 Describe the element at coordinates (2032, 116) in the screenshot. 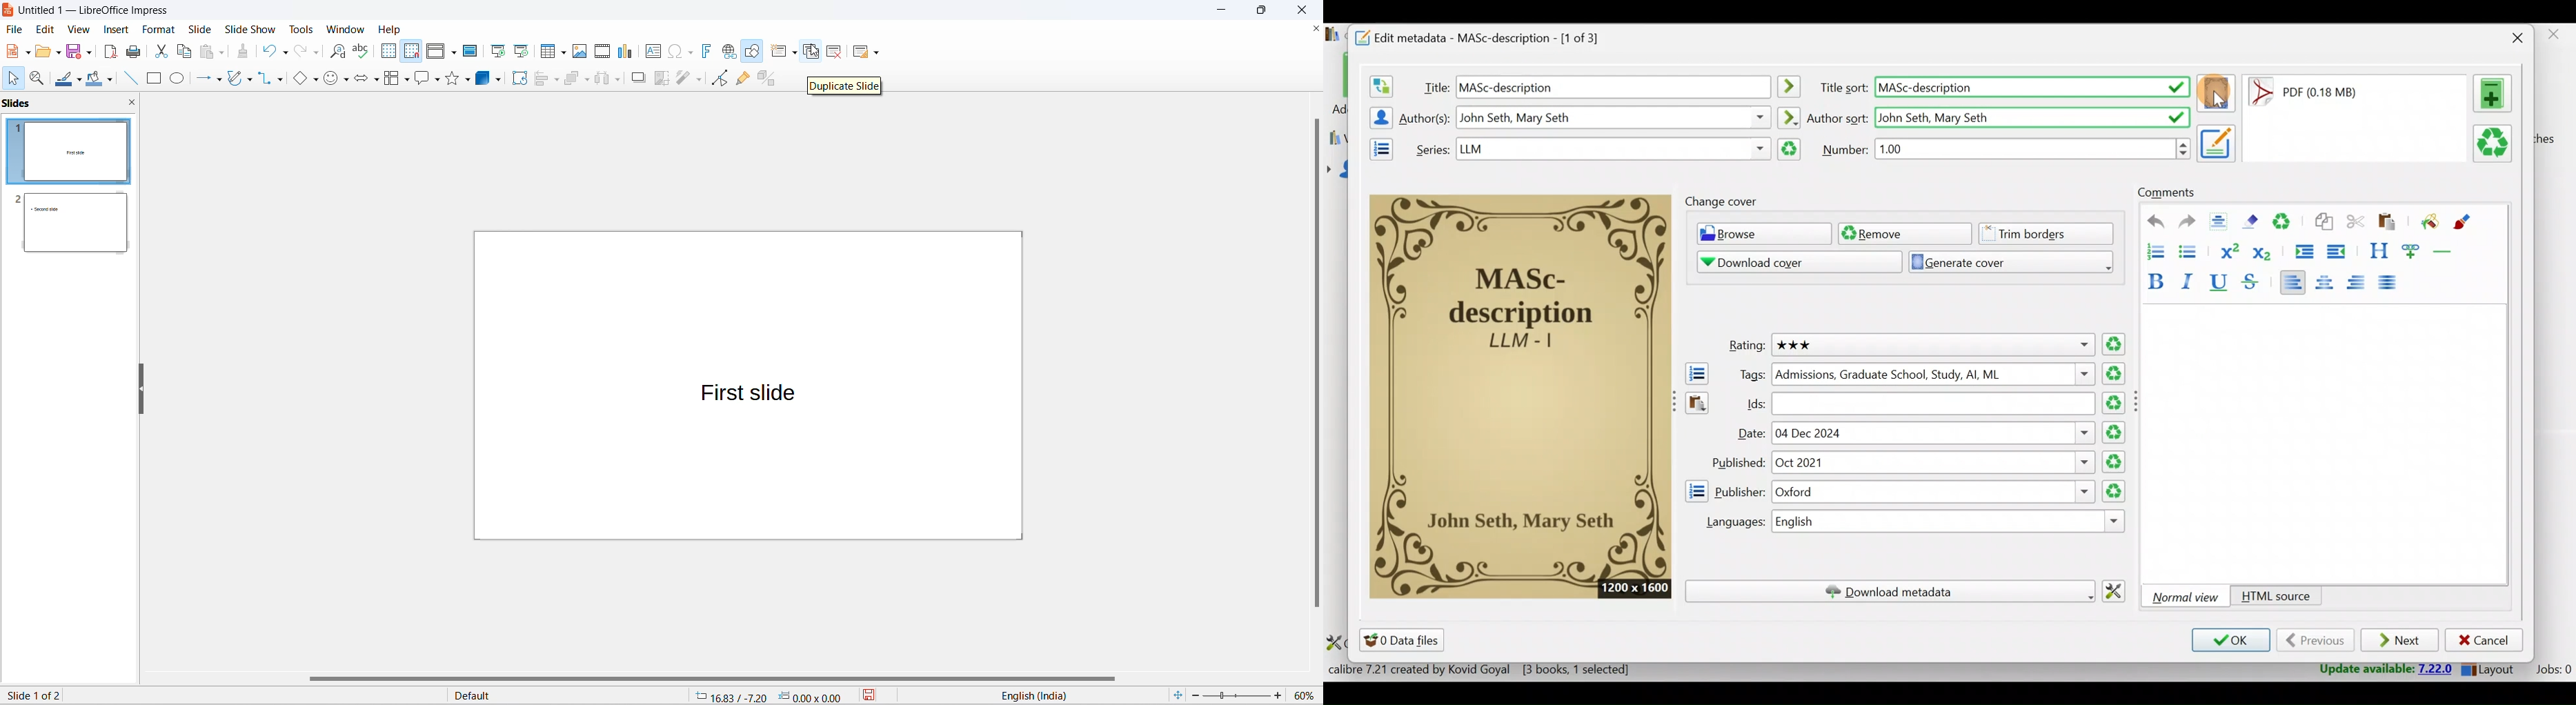

I see `` at that location.